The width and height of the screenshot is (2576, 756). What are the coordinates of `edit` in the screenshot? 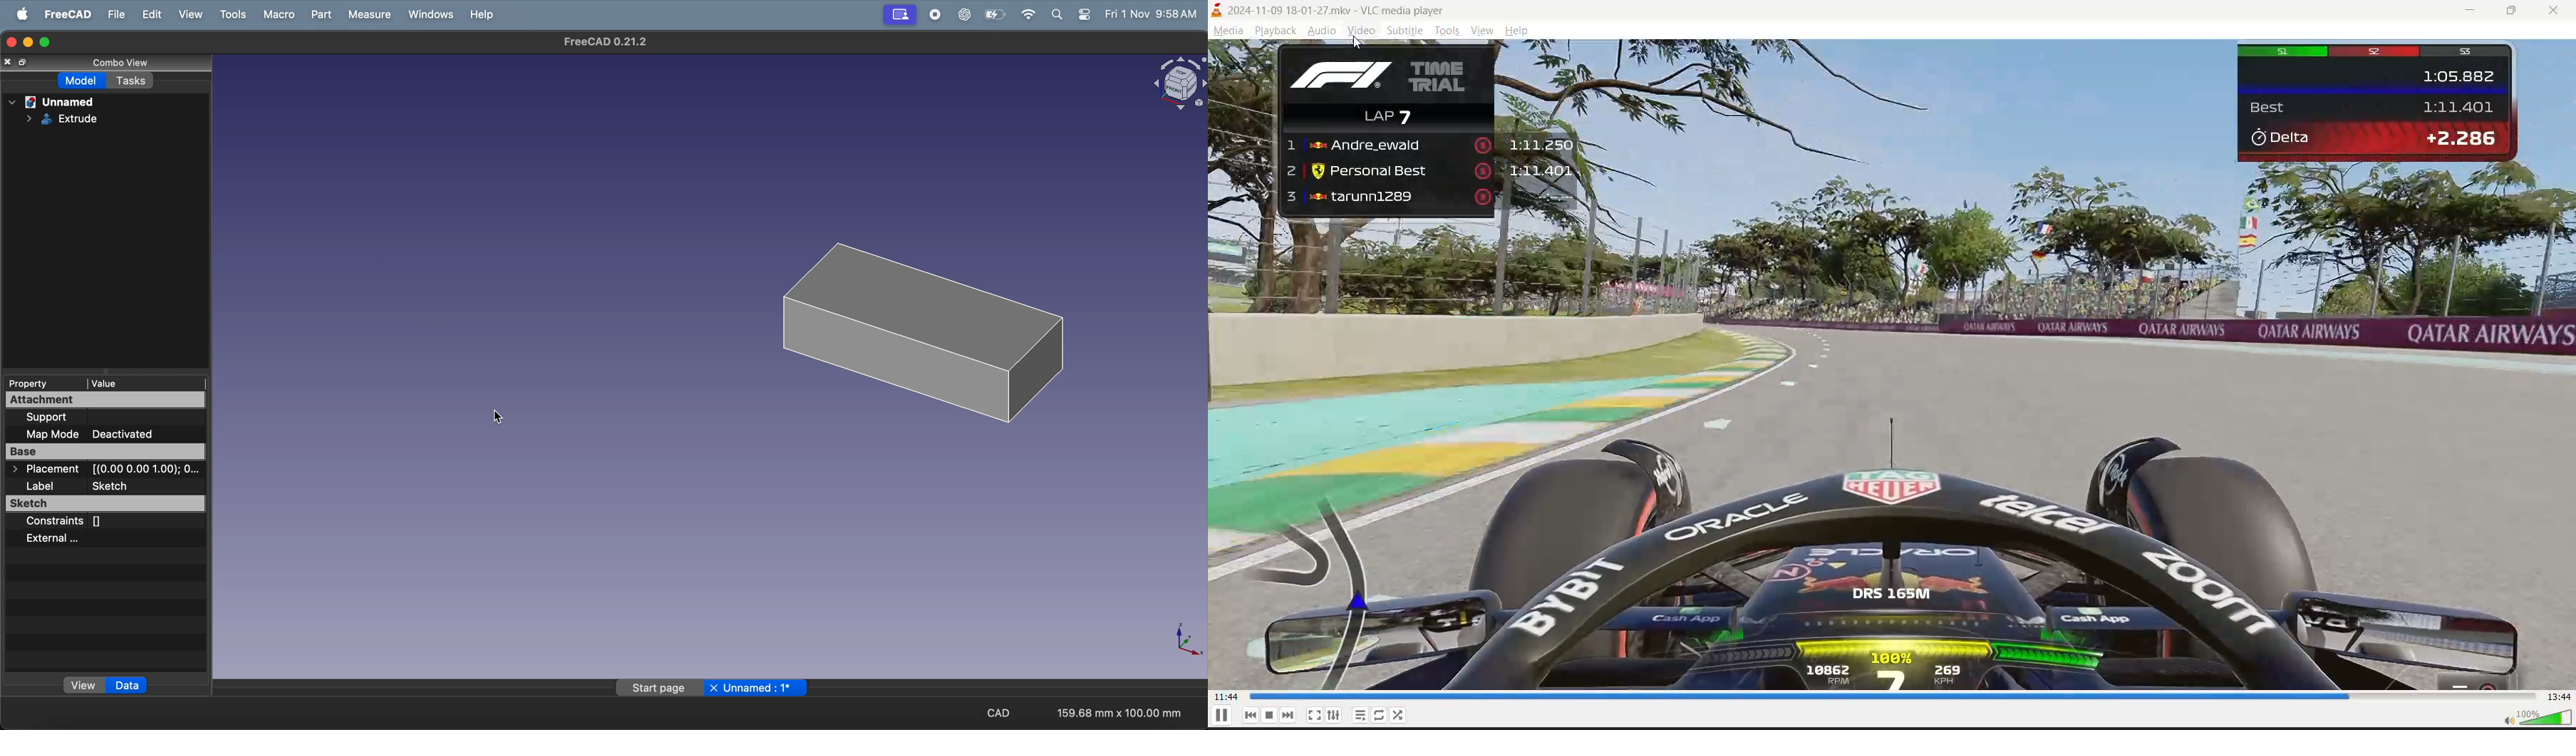 It's located at (148, 14).